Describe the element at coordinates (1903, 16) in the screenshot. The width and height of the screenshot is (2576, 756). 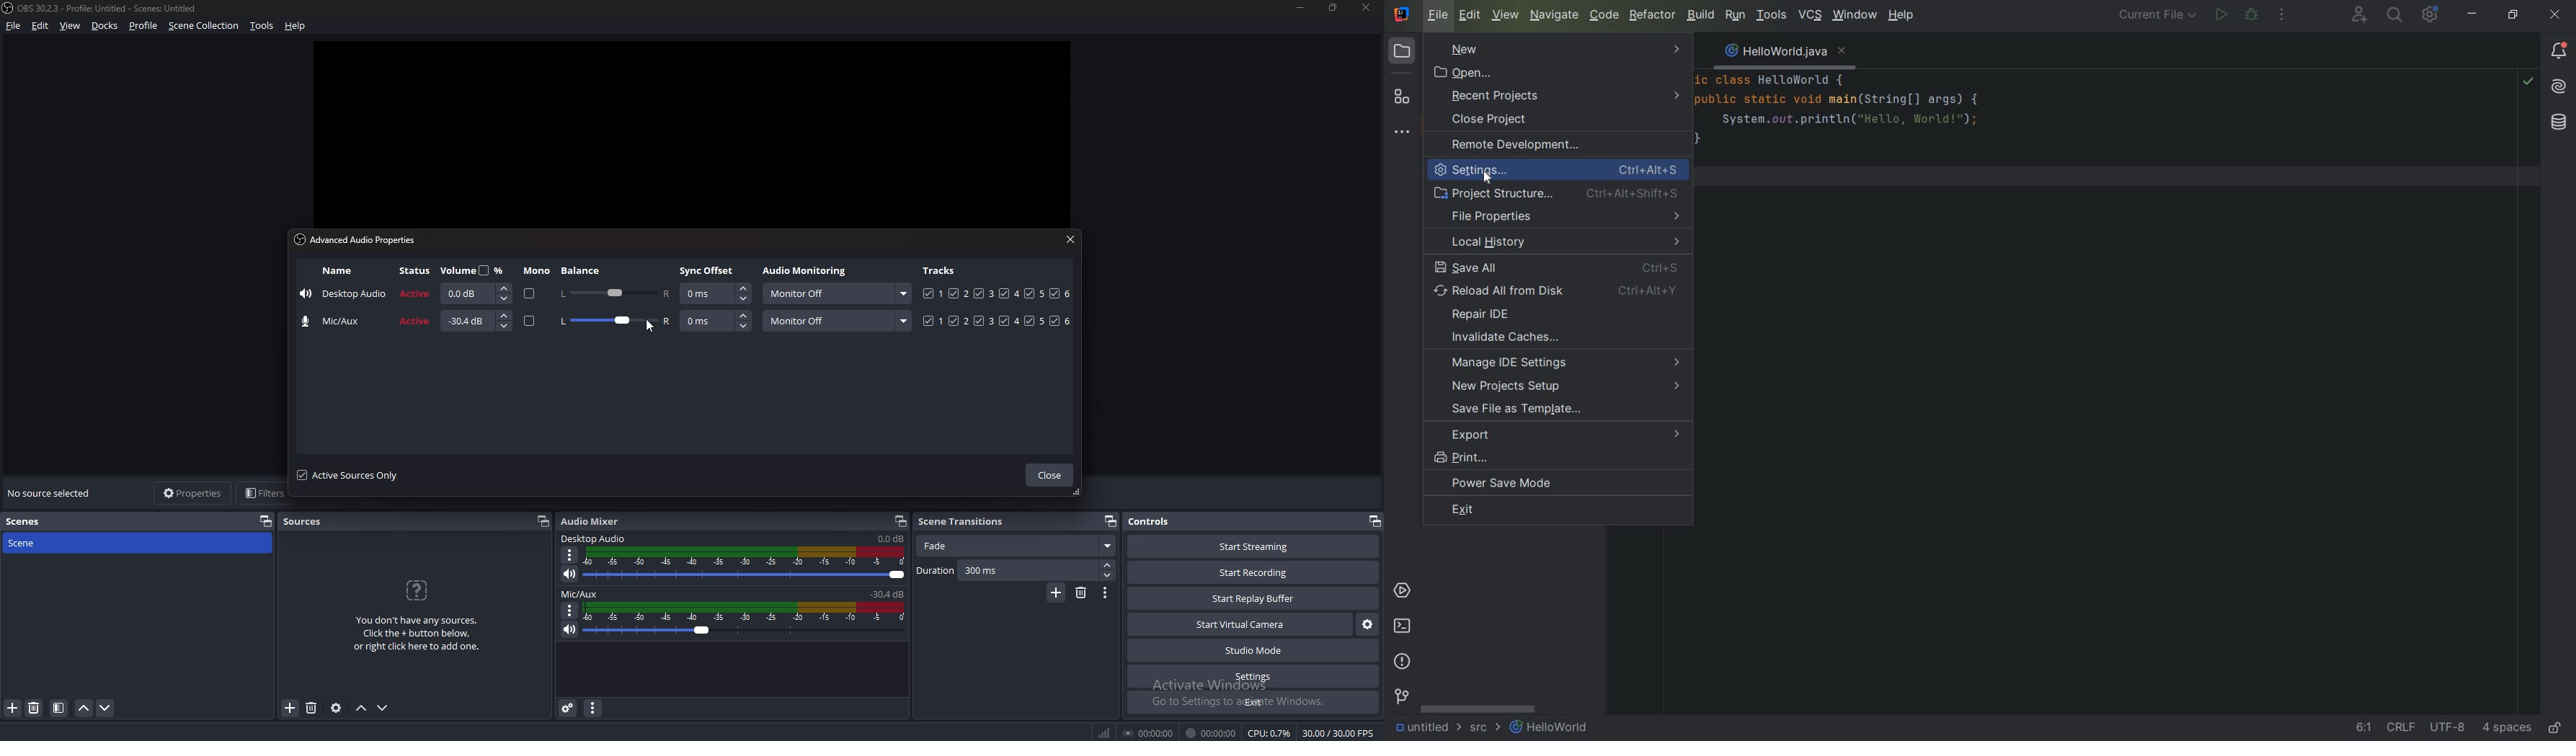
I see `HELP` at that location.